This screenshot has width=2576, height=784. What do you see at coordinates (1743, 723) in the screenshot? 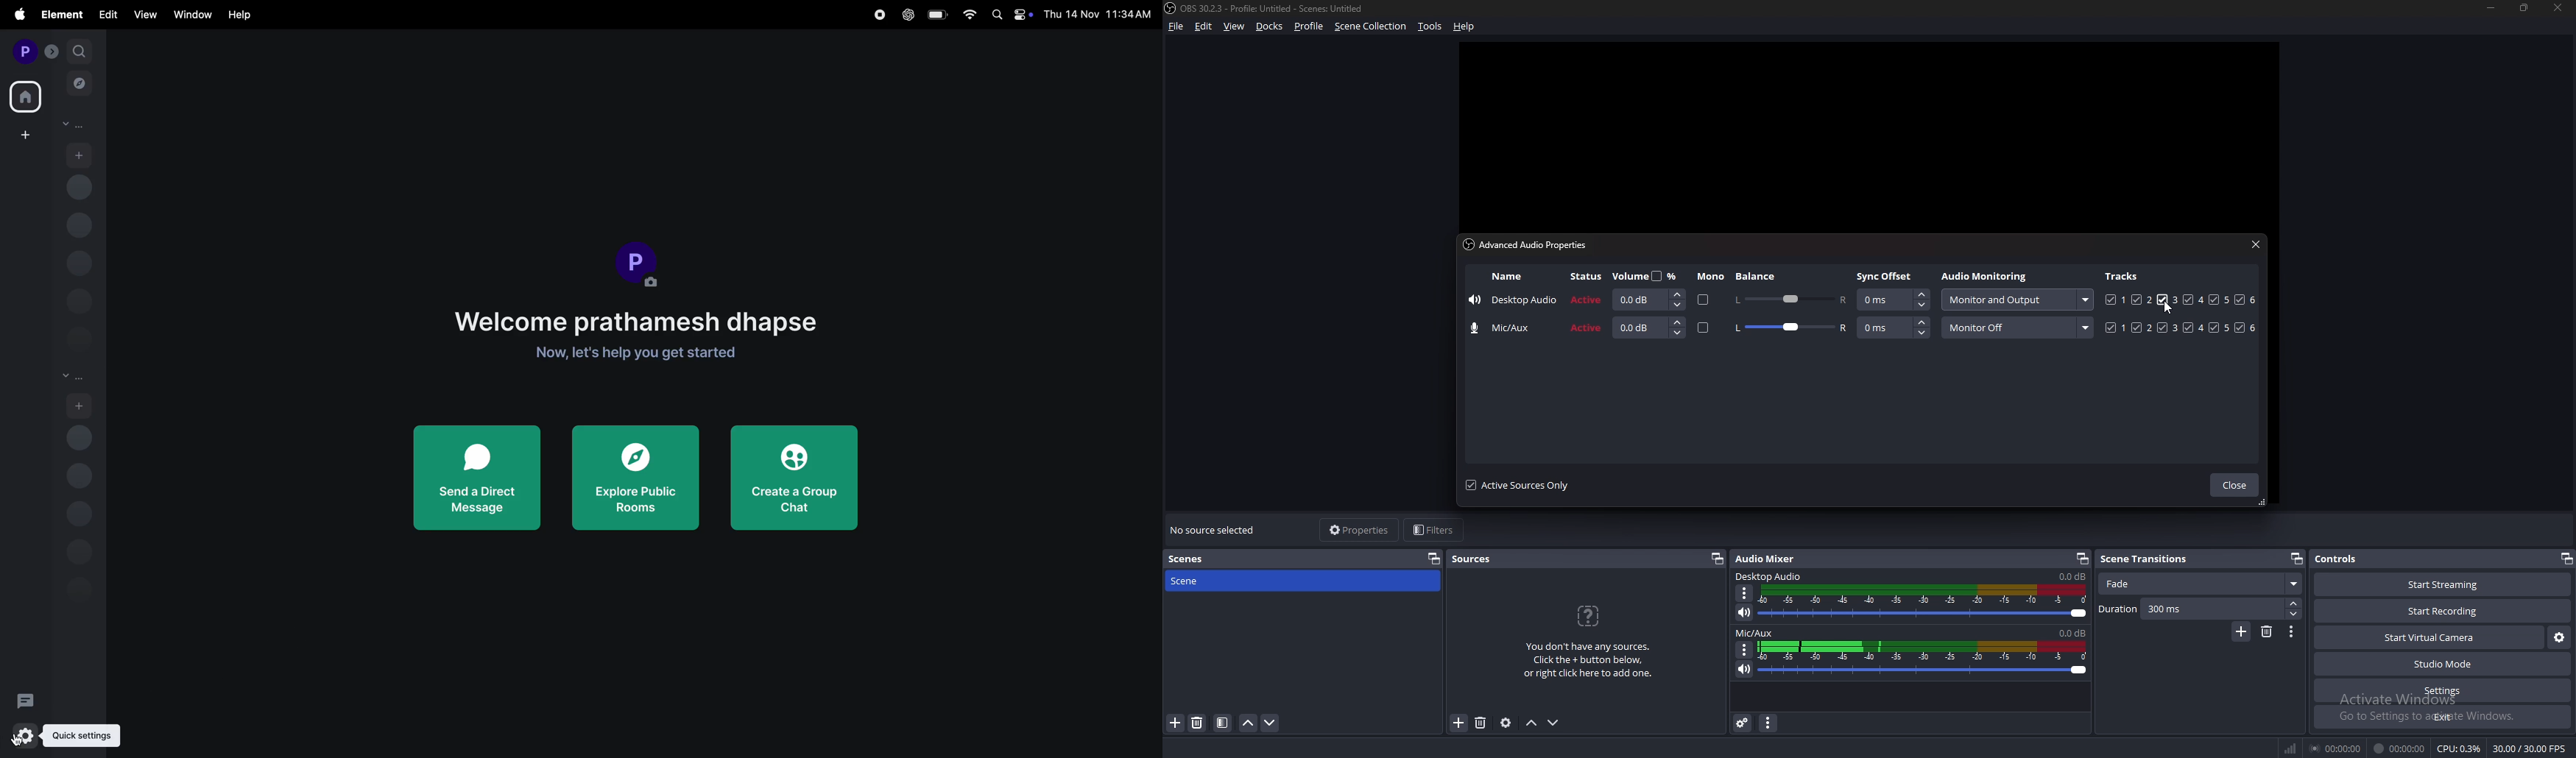
I see `advanced audio properties` at bounding box center [1743, 723].